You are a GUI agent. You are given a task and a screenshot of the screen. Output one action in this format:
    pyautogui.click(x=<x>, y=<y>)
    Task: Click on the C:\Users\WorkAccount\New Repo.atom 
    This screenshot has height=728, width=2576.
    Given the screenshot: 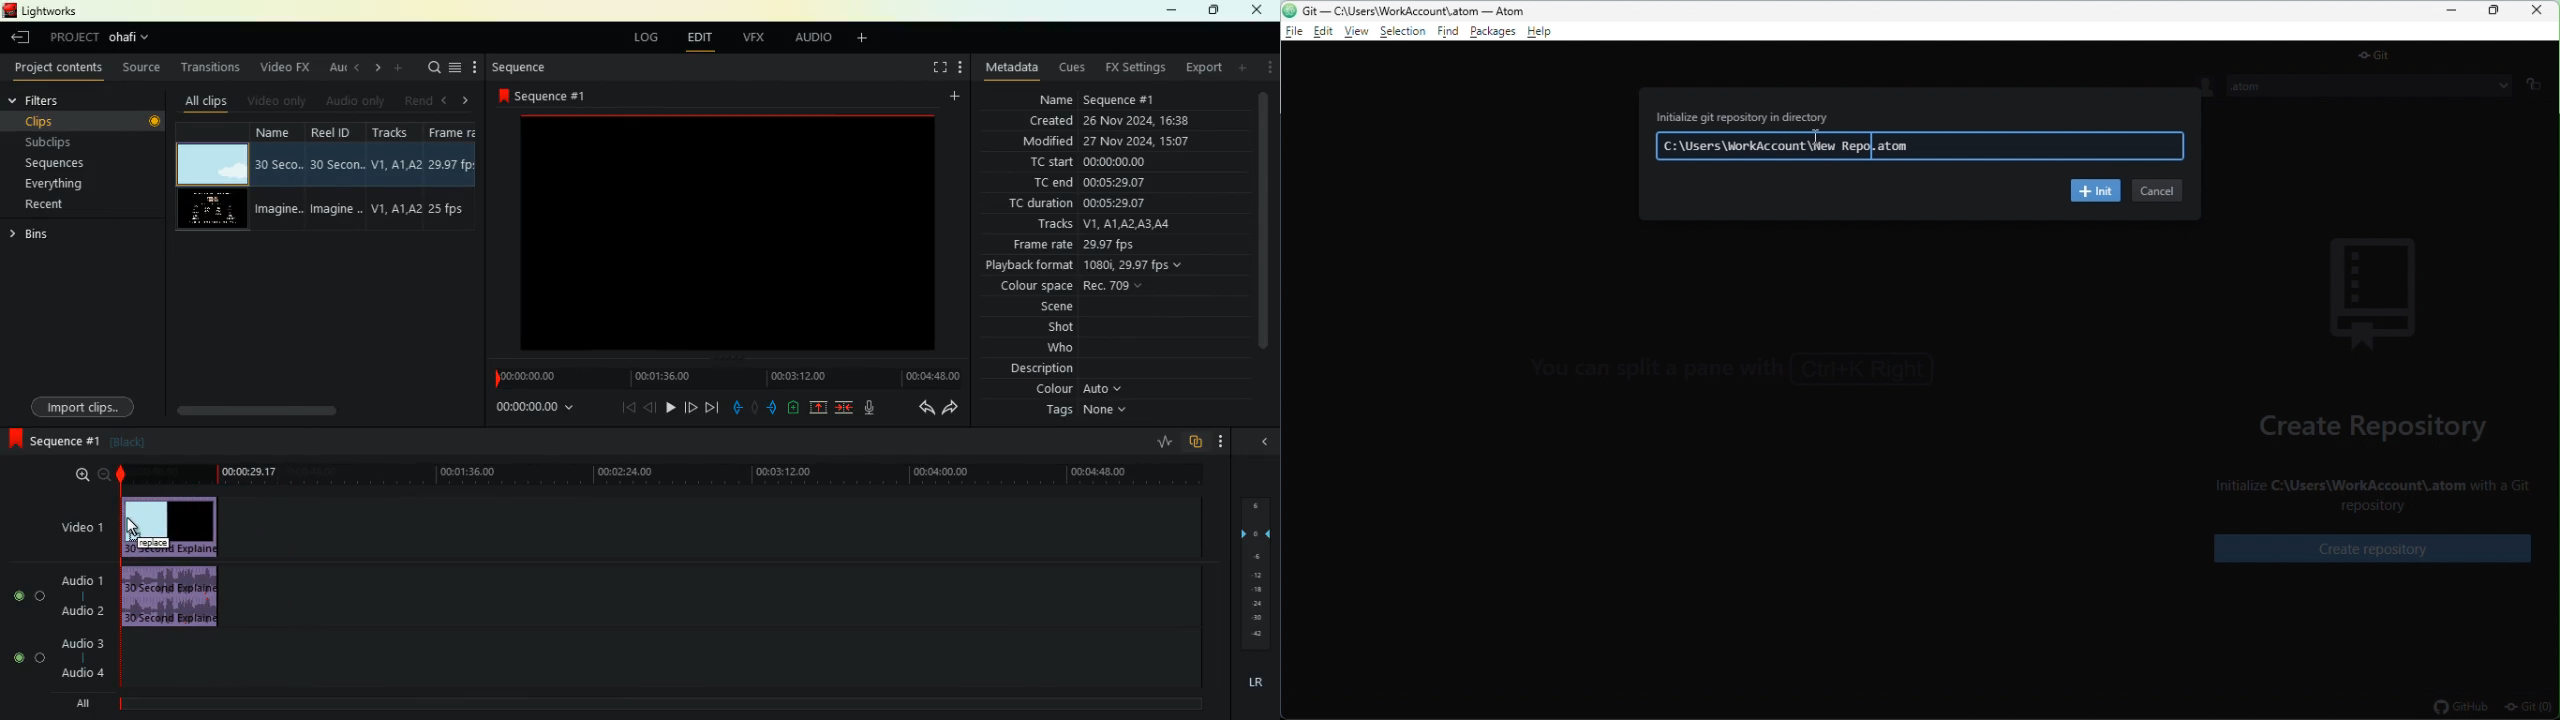 What is the action you would take?
    pyautogui.click(x=1922, y=147)
    